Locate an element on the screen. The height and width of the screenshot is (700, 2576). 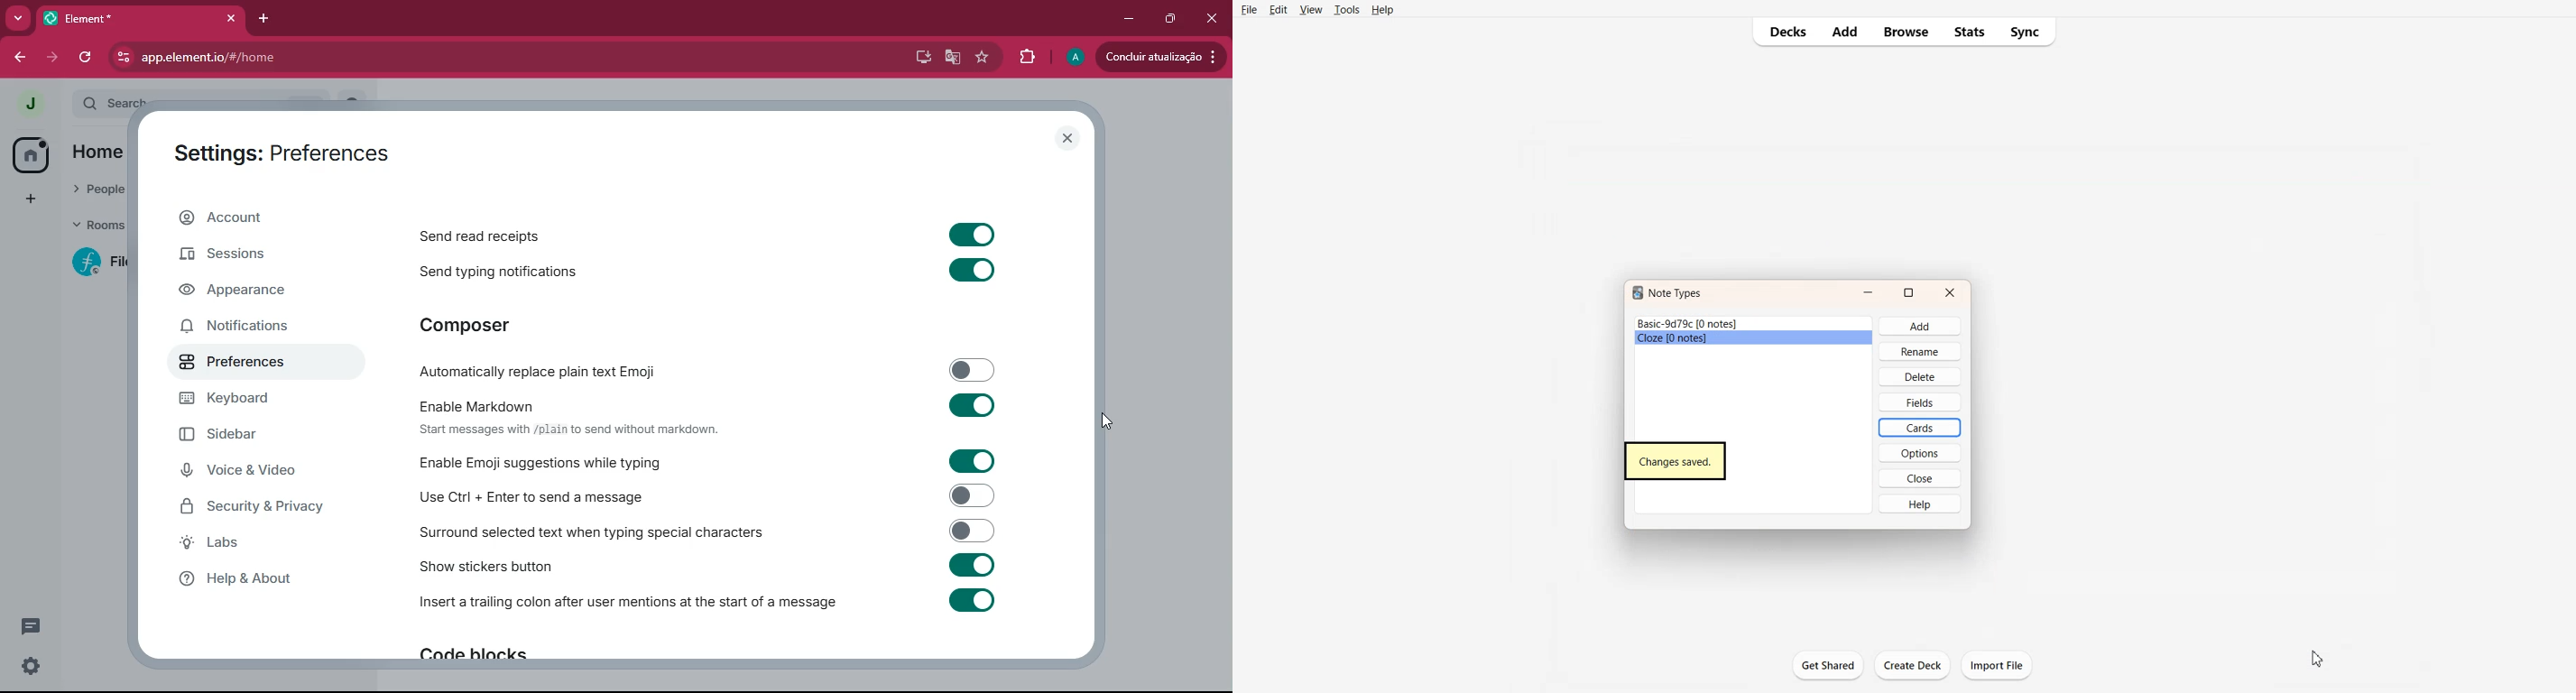
Enable Emoji suggestions while typing is located at coordinates (703, 460).